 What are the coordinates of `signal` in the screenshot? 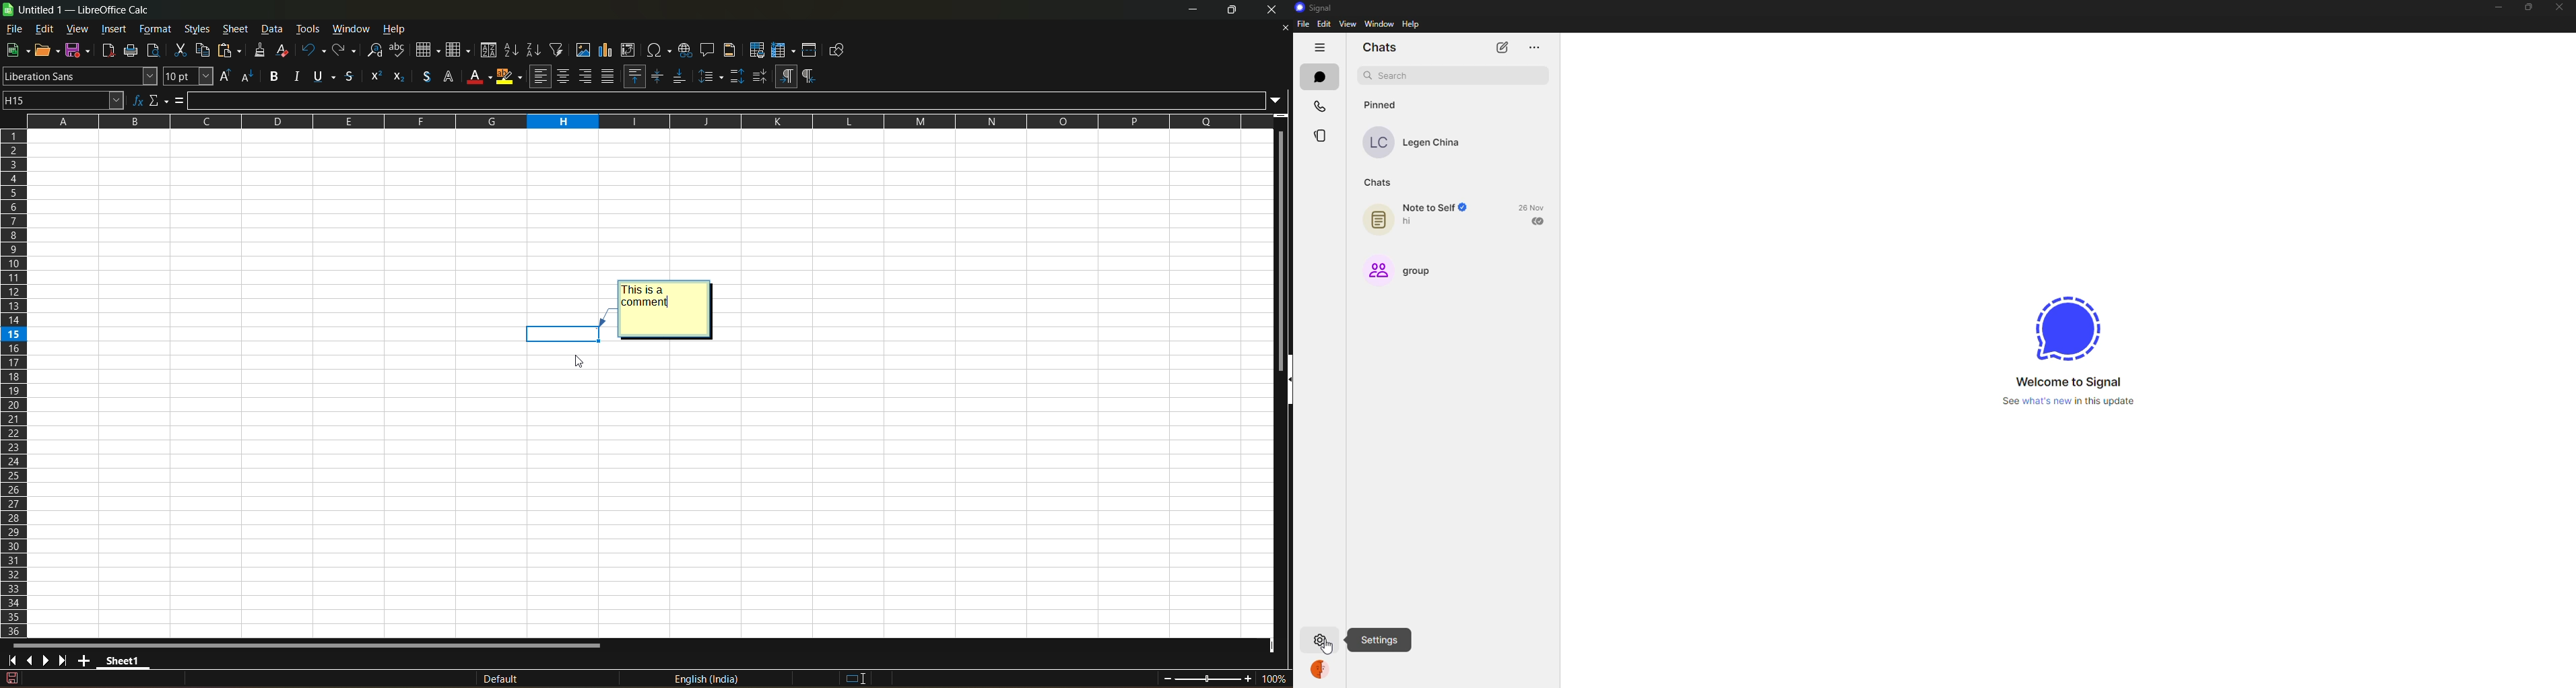 It's located at (1318, 9).